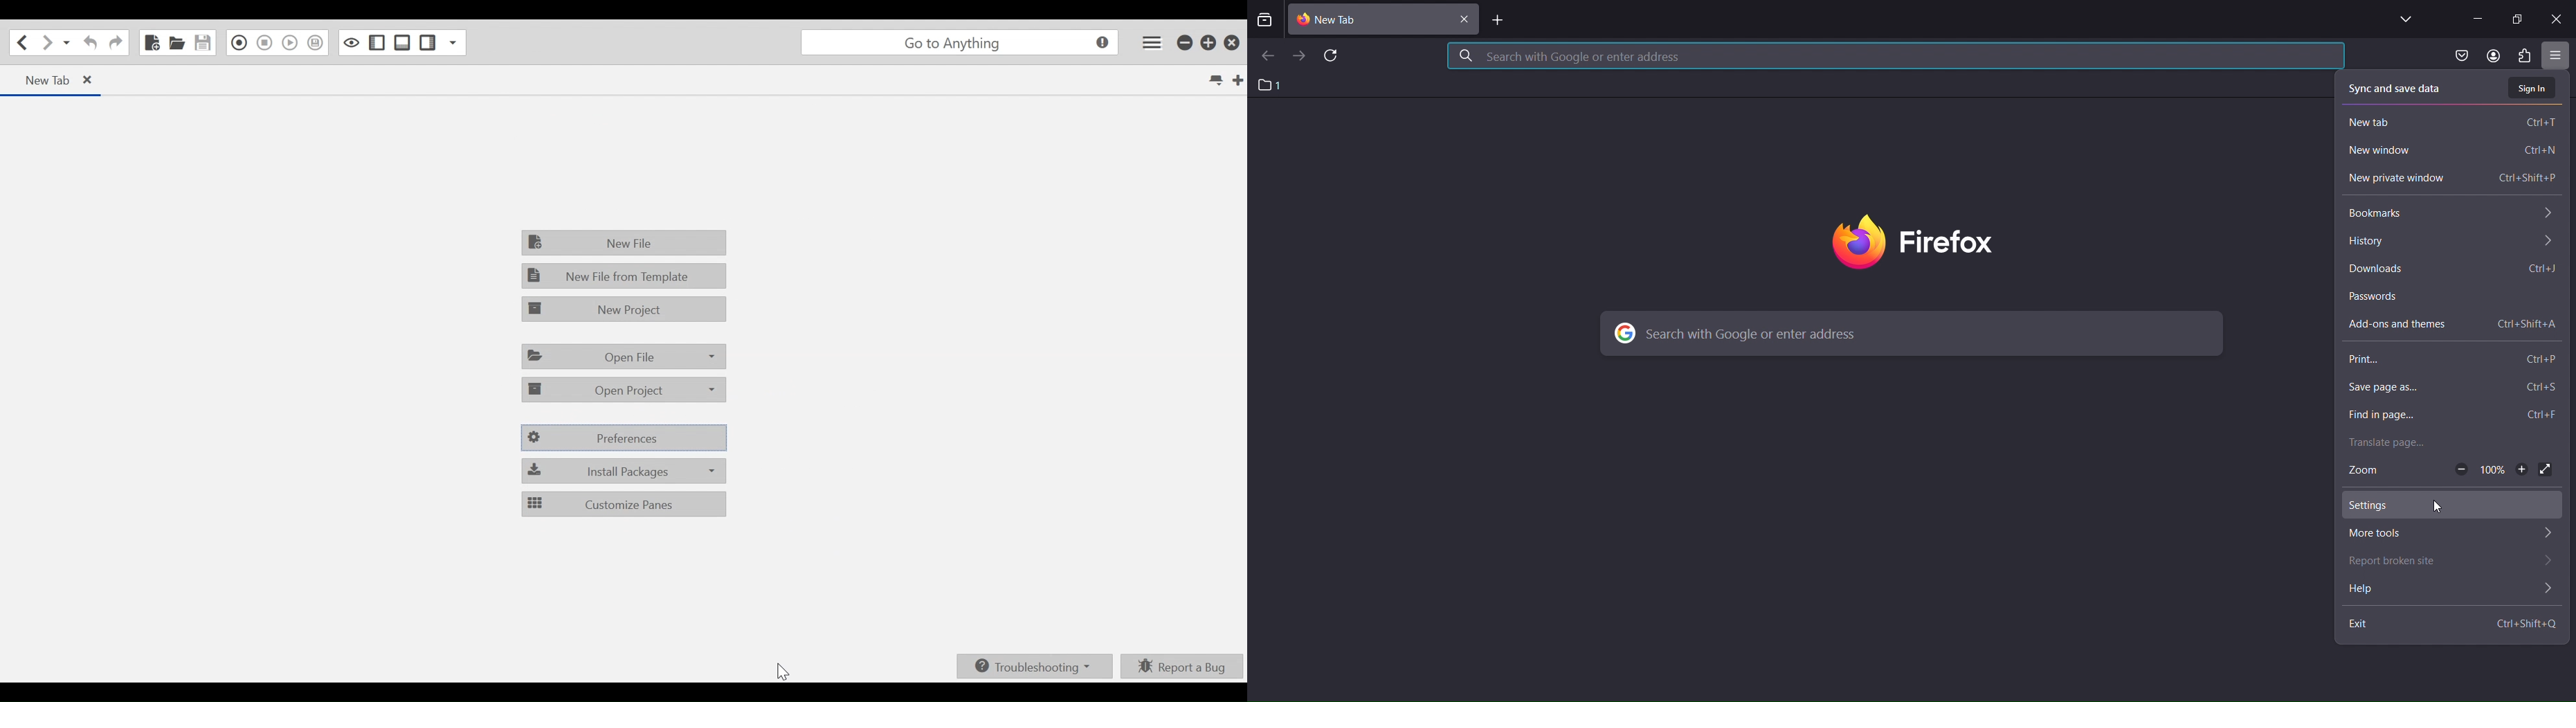  What do you see at coordinates (290, 43) in the screenshot?
I see `Play Last Macro` at bounding box center [290, 43].